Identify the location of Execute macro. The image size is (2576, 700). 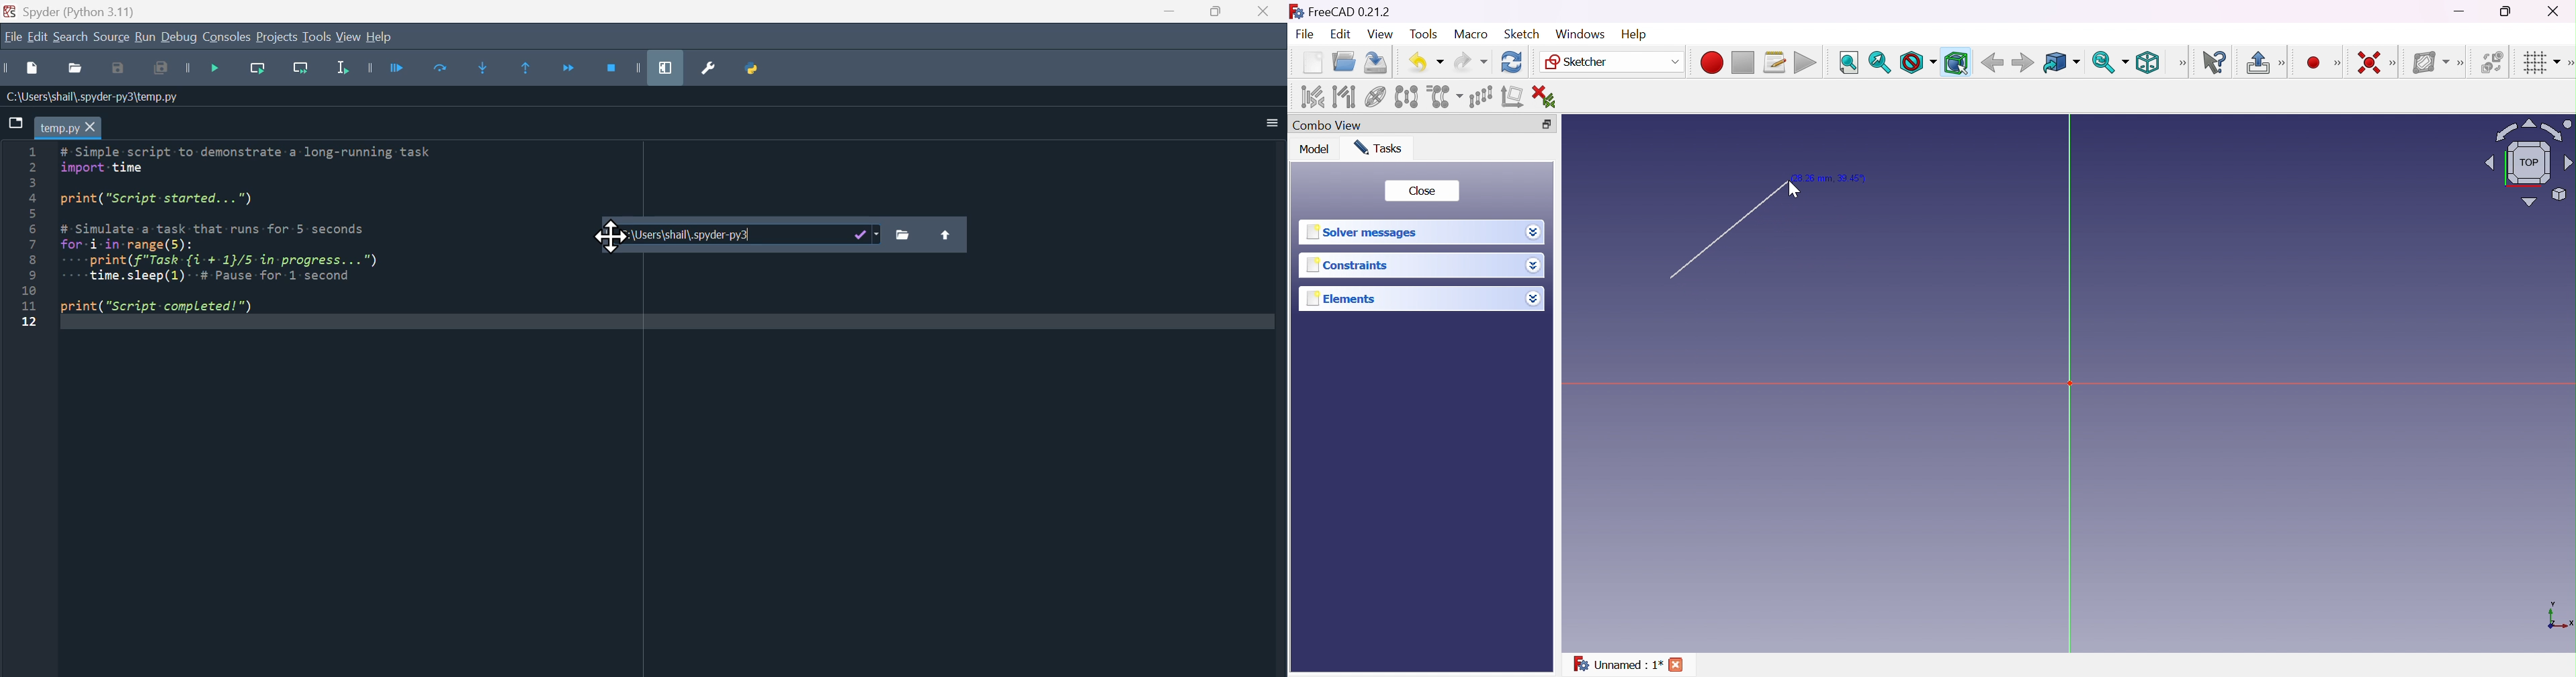
(1805, 62).